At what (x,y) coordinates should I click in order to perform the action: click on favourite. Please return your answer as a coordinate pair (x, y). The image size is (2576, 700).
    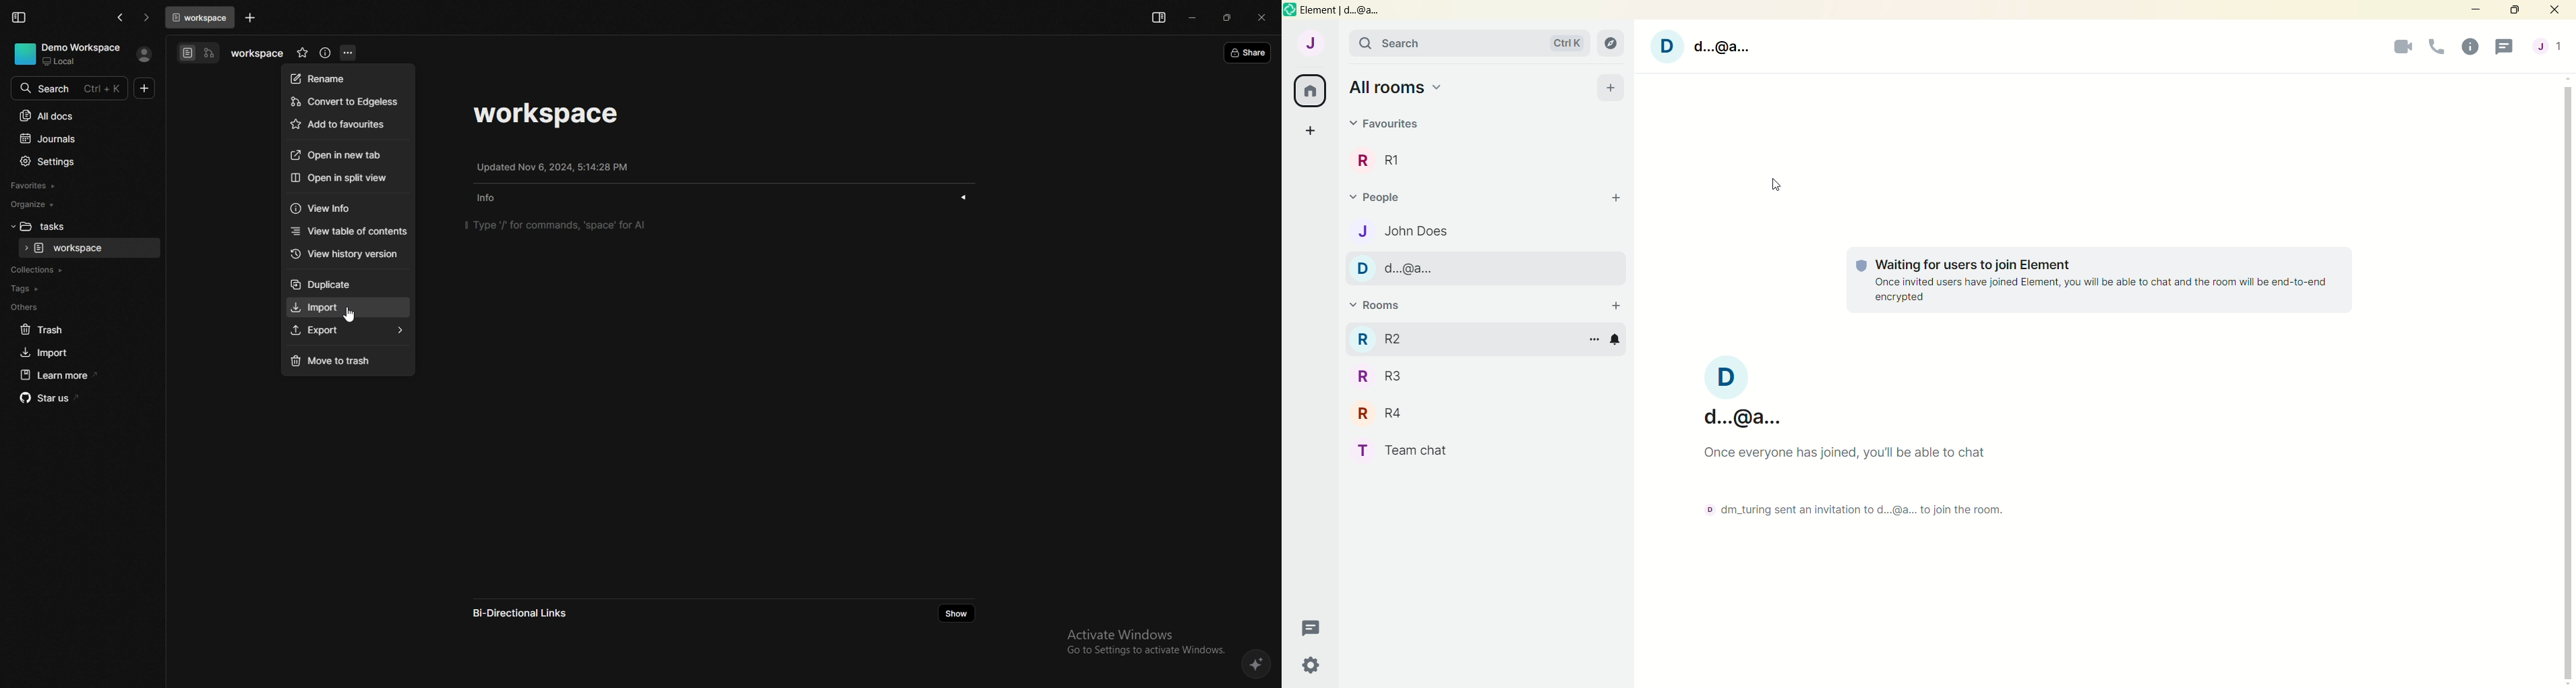
    Looking at the image, I should click on (302, 53).